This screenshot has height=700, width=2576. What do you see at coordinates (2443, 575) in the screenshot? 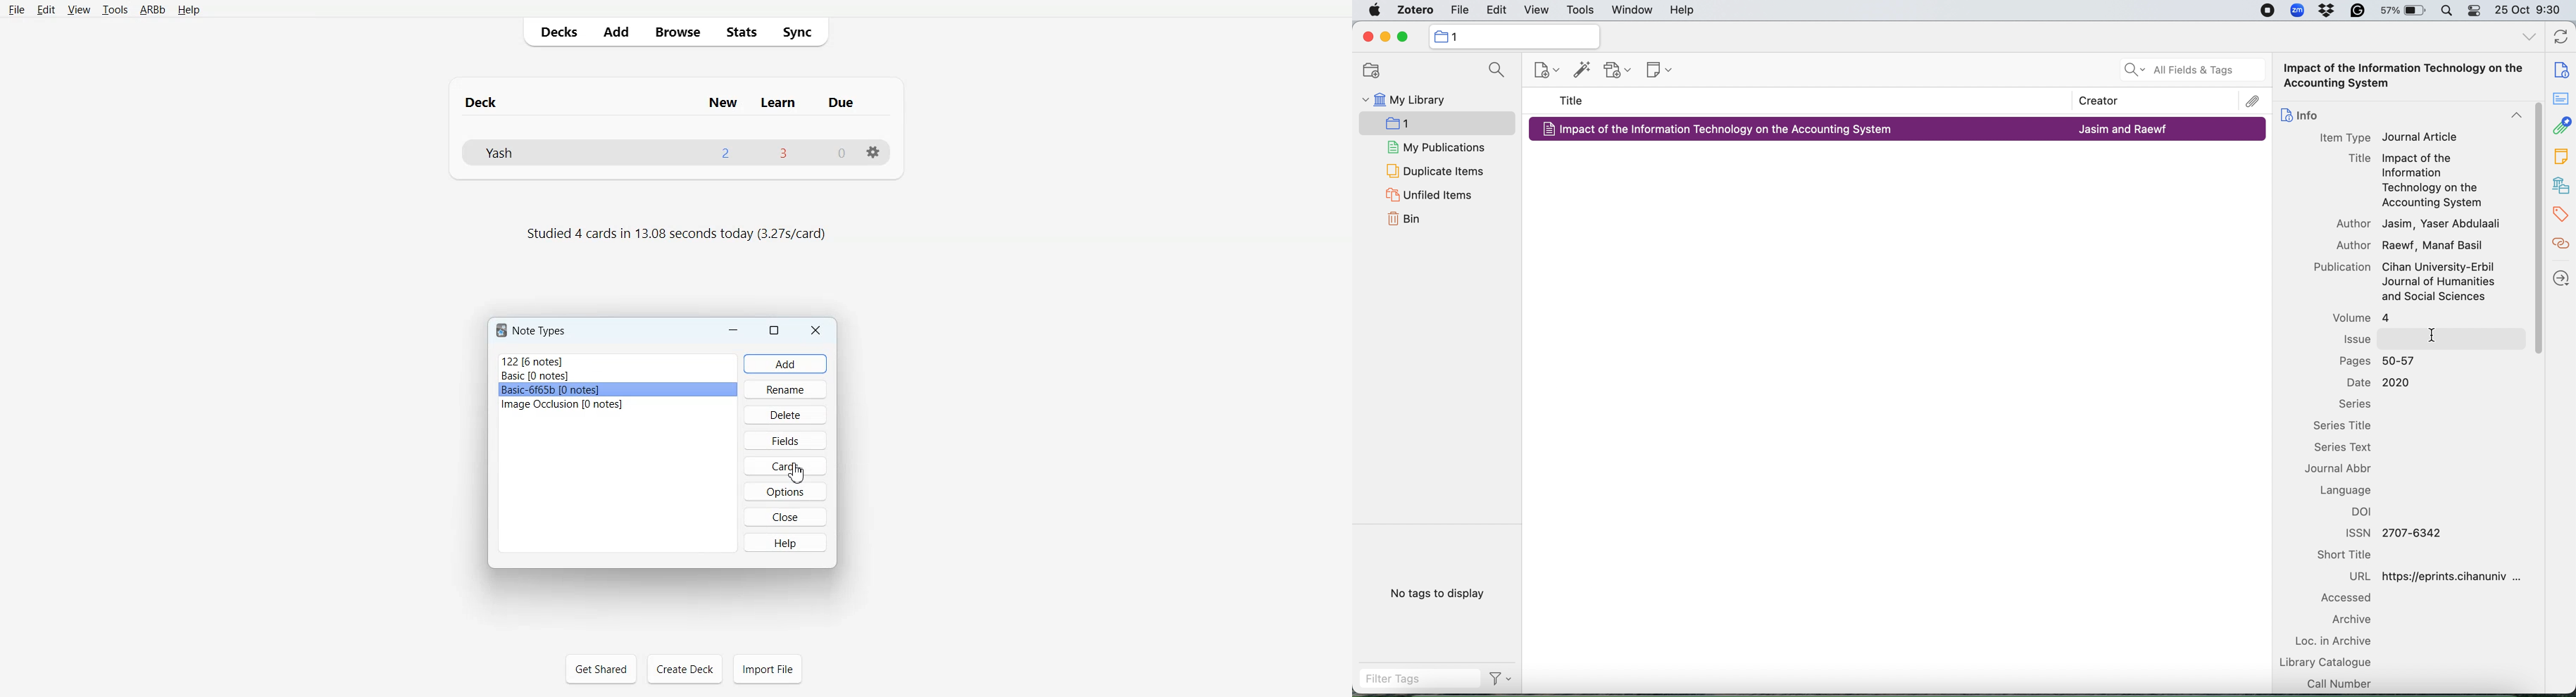
I see `url` at bounding box center [2443, 575].